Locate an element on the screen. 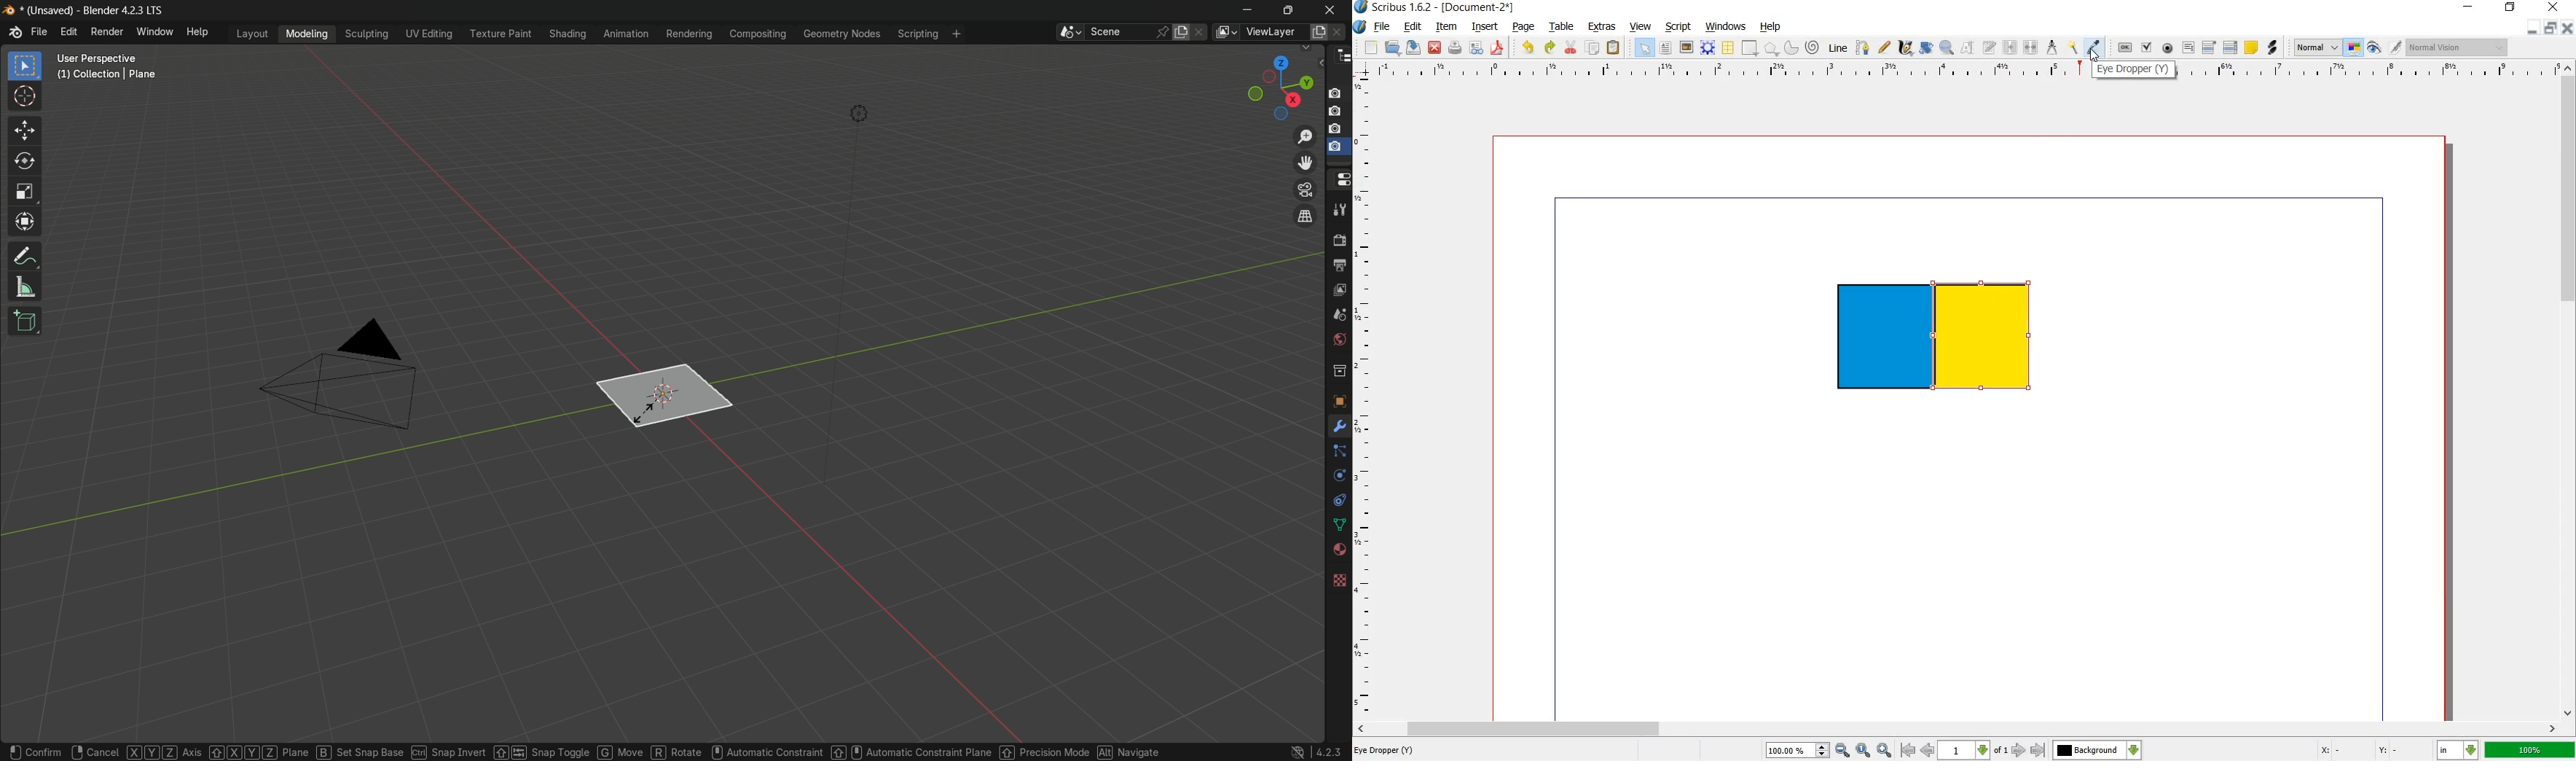 The height and width of the screenshot is (784, 2576). snap toggle G is located at coordinates (570, 749).